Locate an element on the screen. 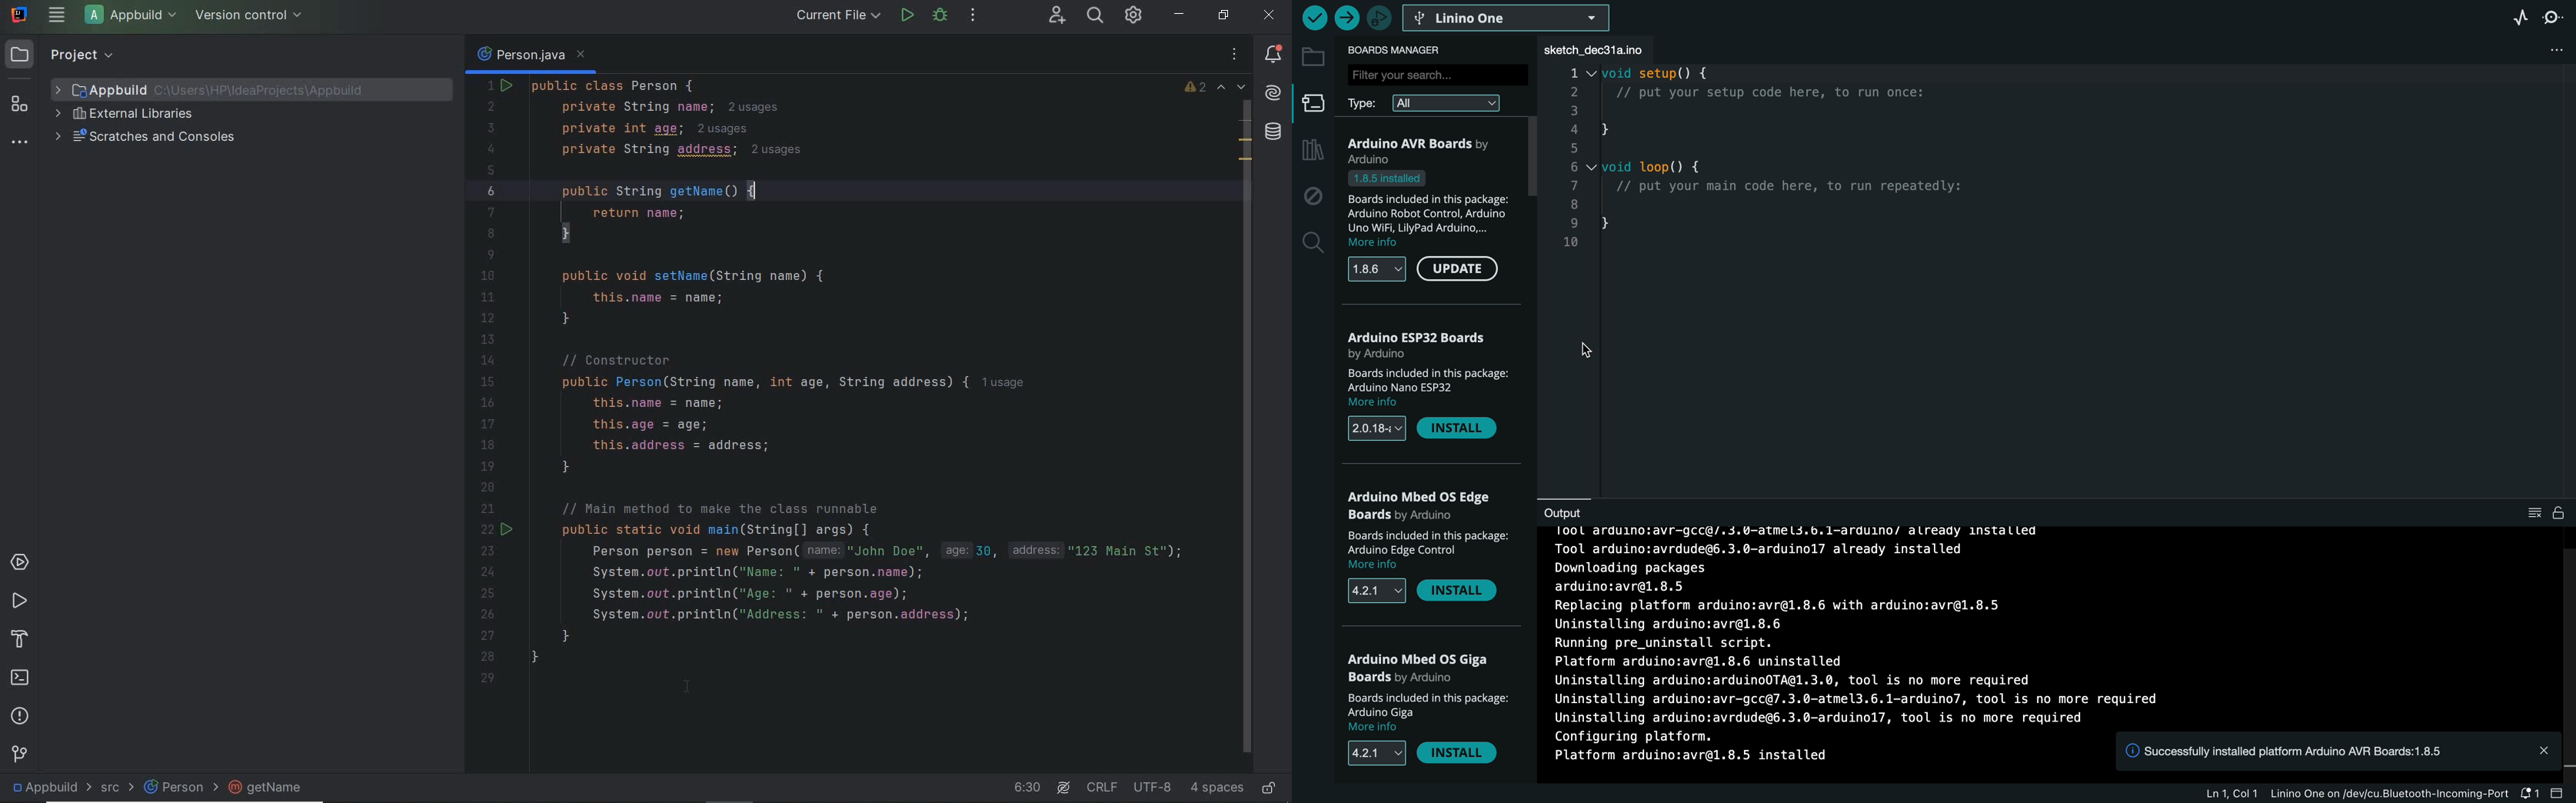 The image size is (2576, 812). more actions is located at coordinates (973, 17).